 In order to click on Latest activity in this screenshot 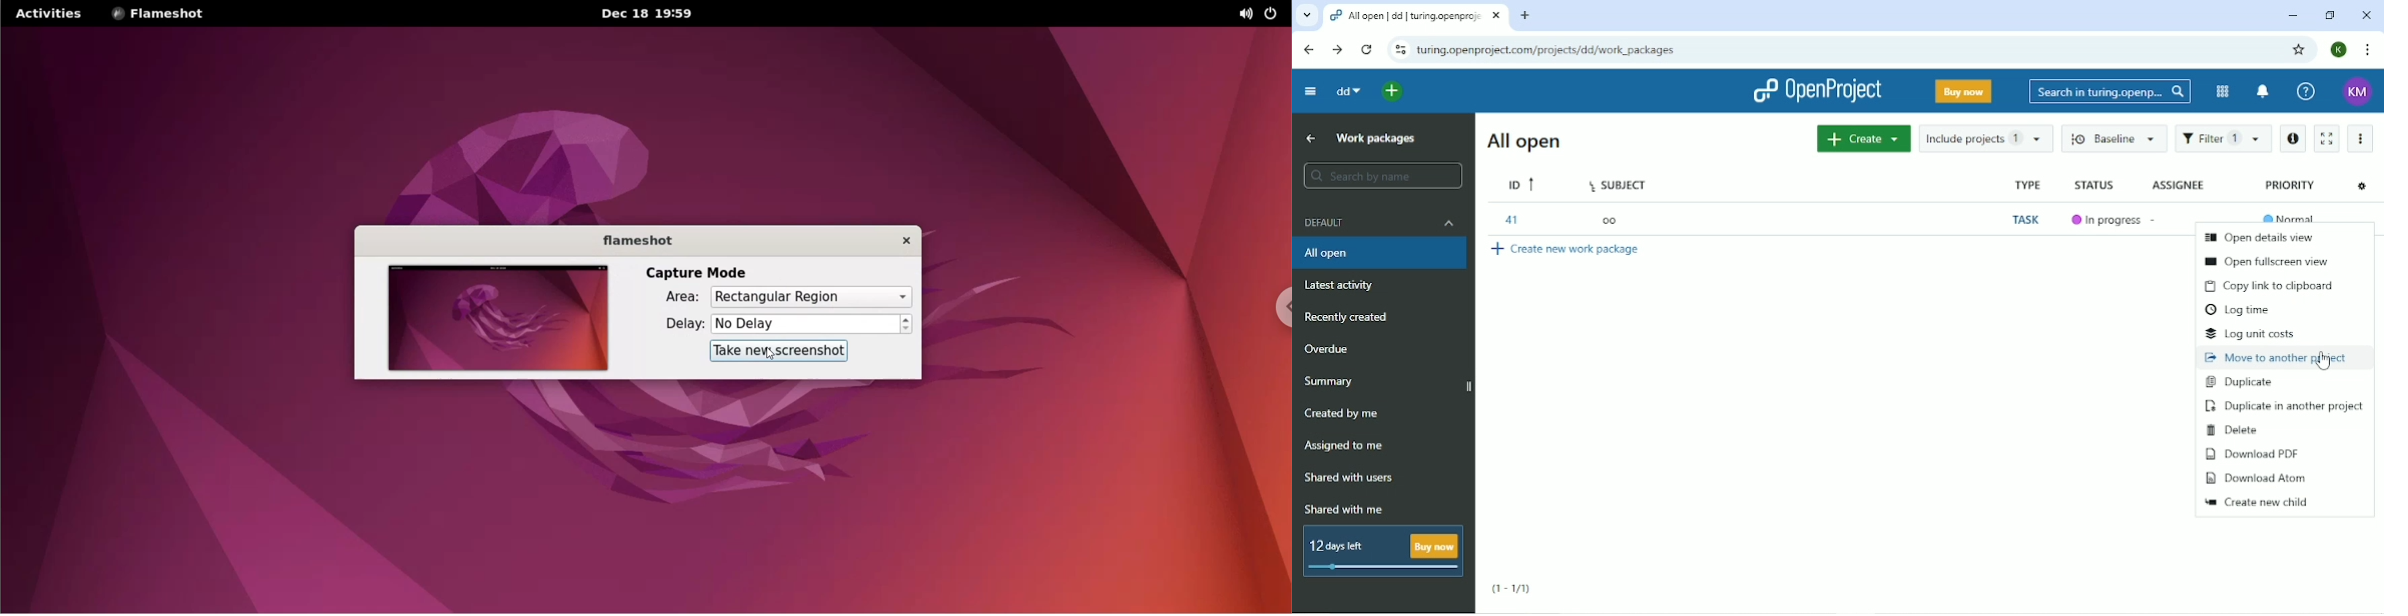, I will do `click(1342, 285)`.